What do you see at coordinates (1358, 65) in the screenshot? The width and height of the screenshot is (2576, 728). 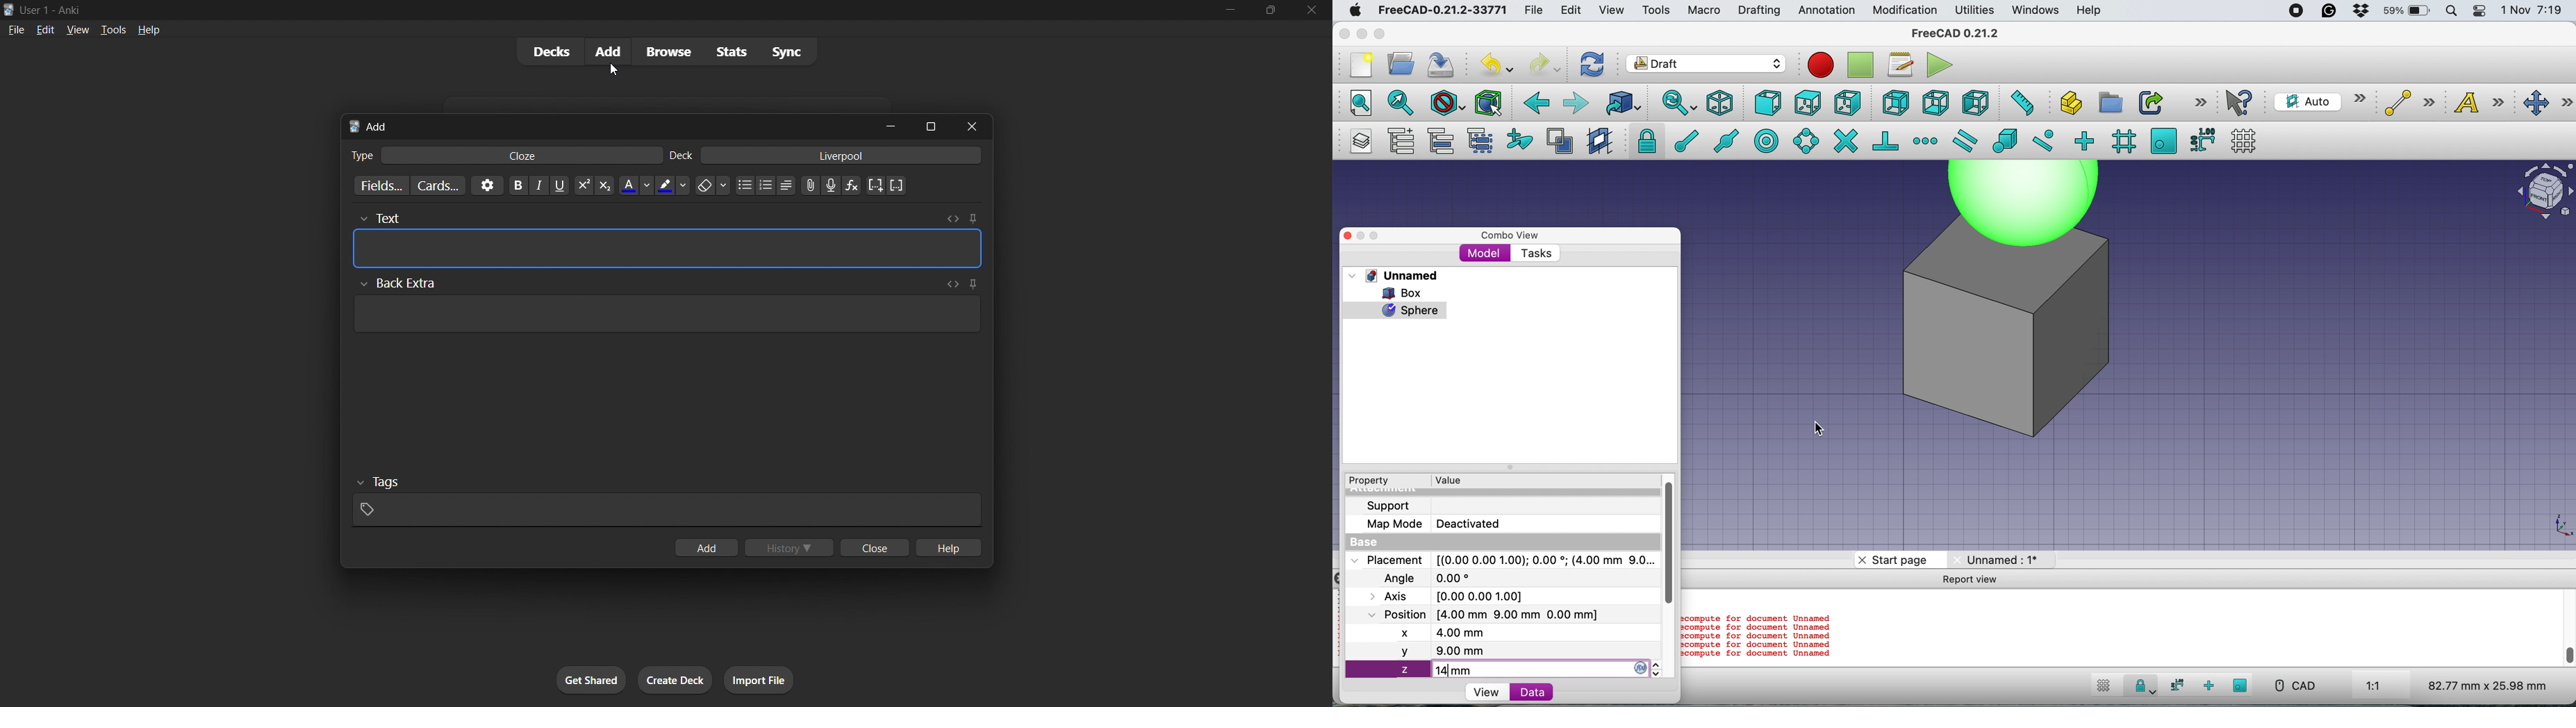 I see `new` at bounding box center [1358, 65].